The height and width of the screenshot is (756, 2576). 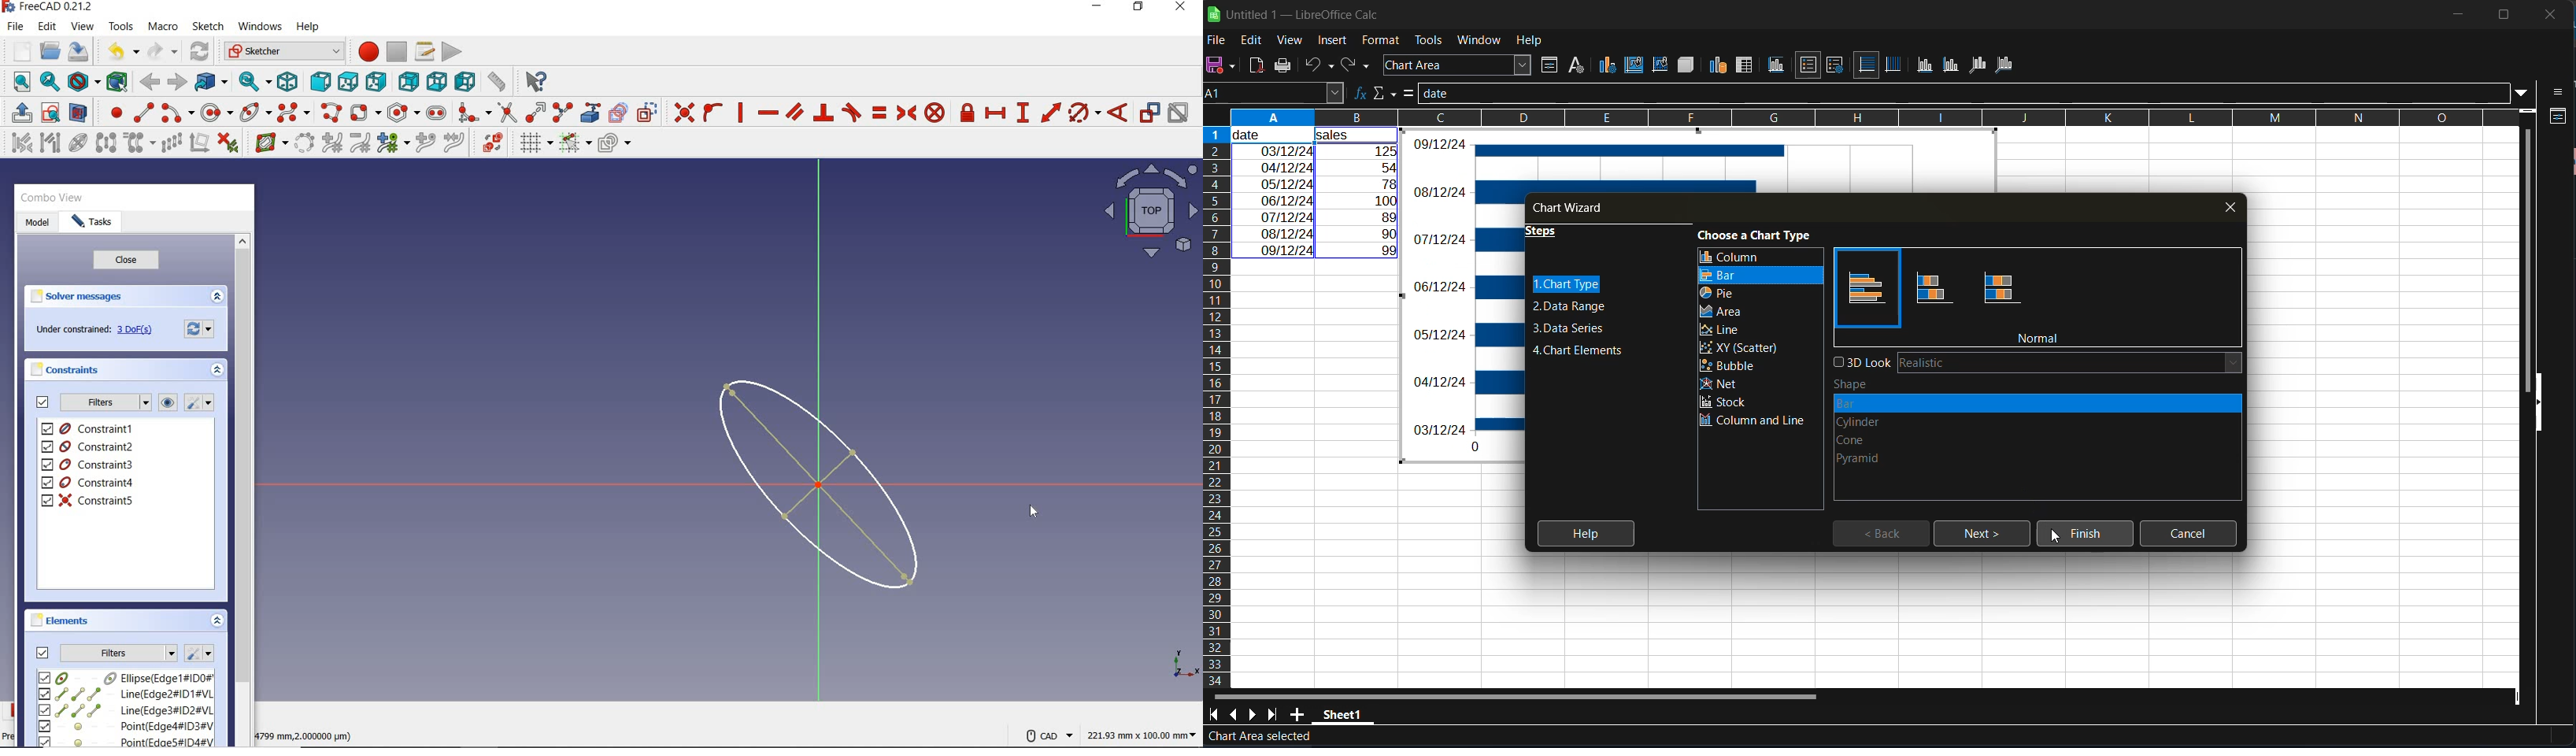 I want to click on minimize, so click(x=1097, y=6).